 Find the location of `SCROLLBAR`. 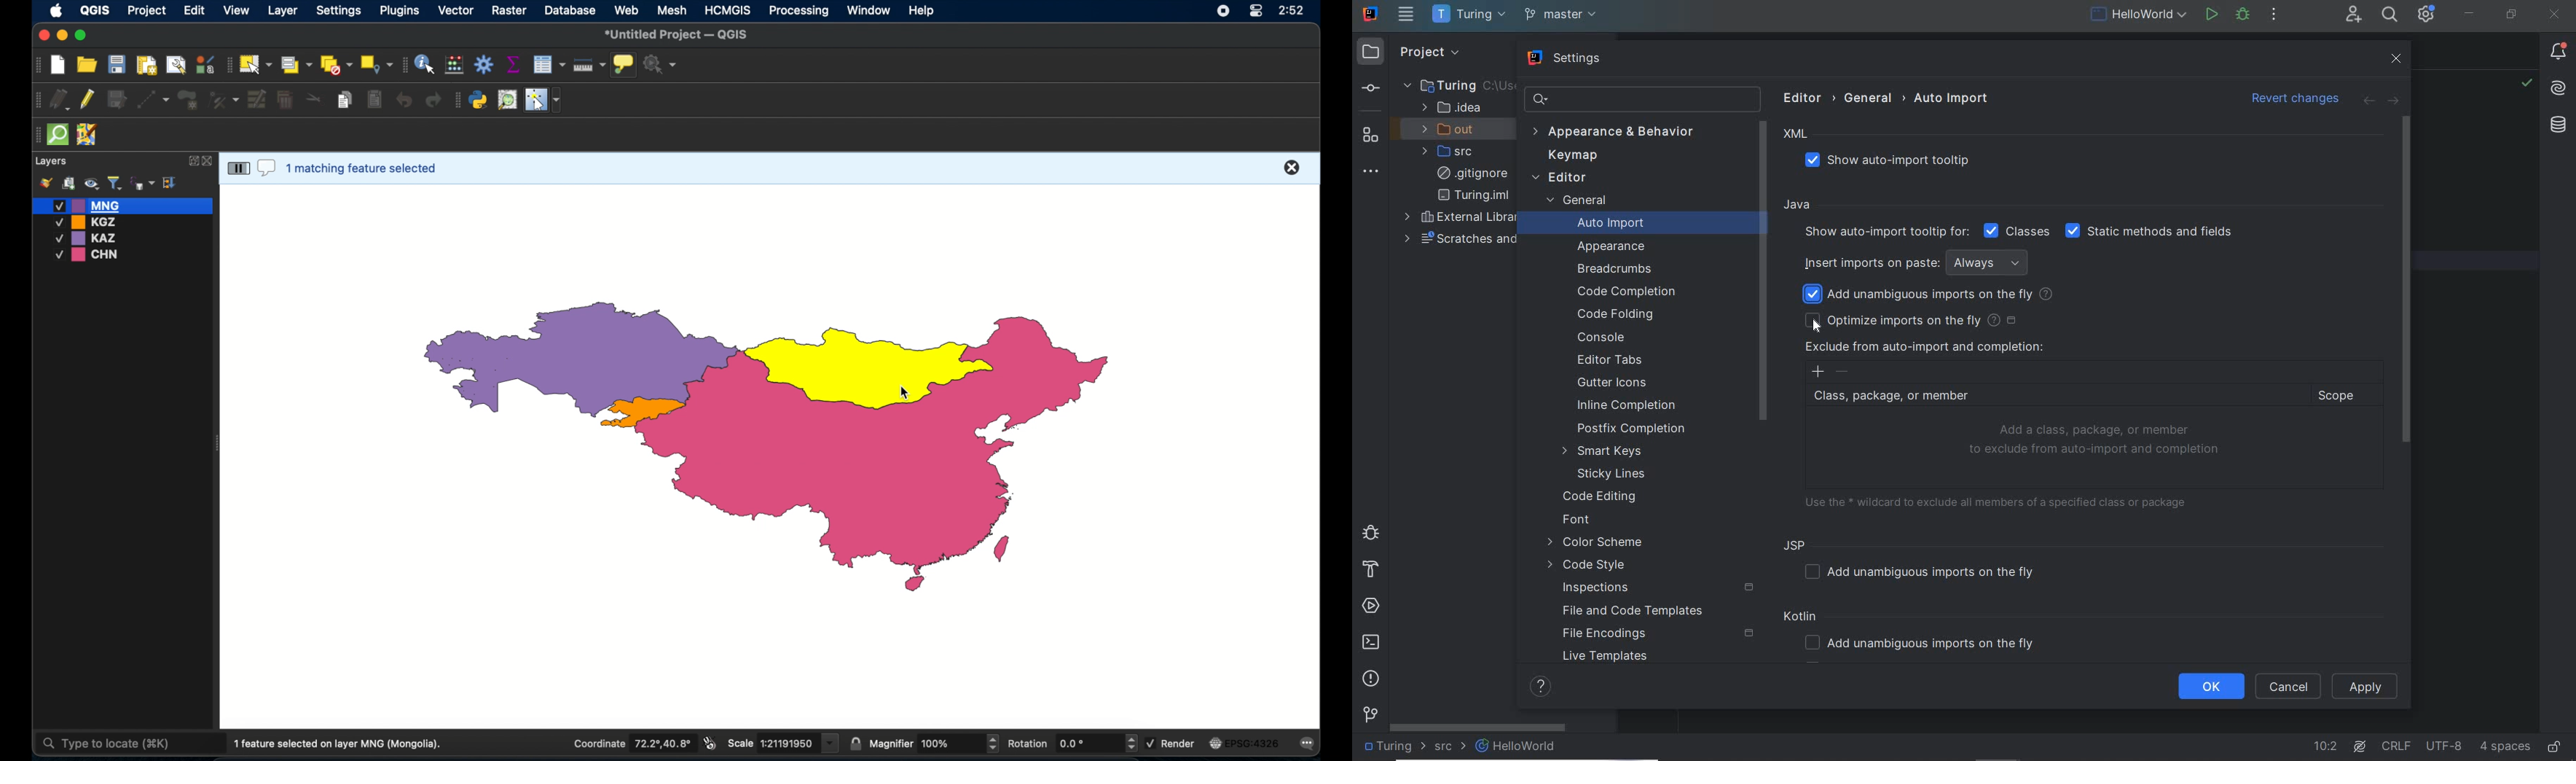

SCROLLBAR is located at coordinates (1478, 725).